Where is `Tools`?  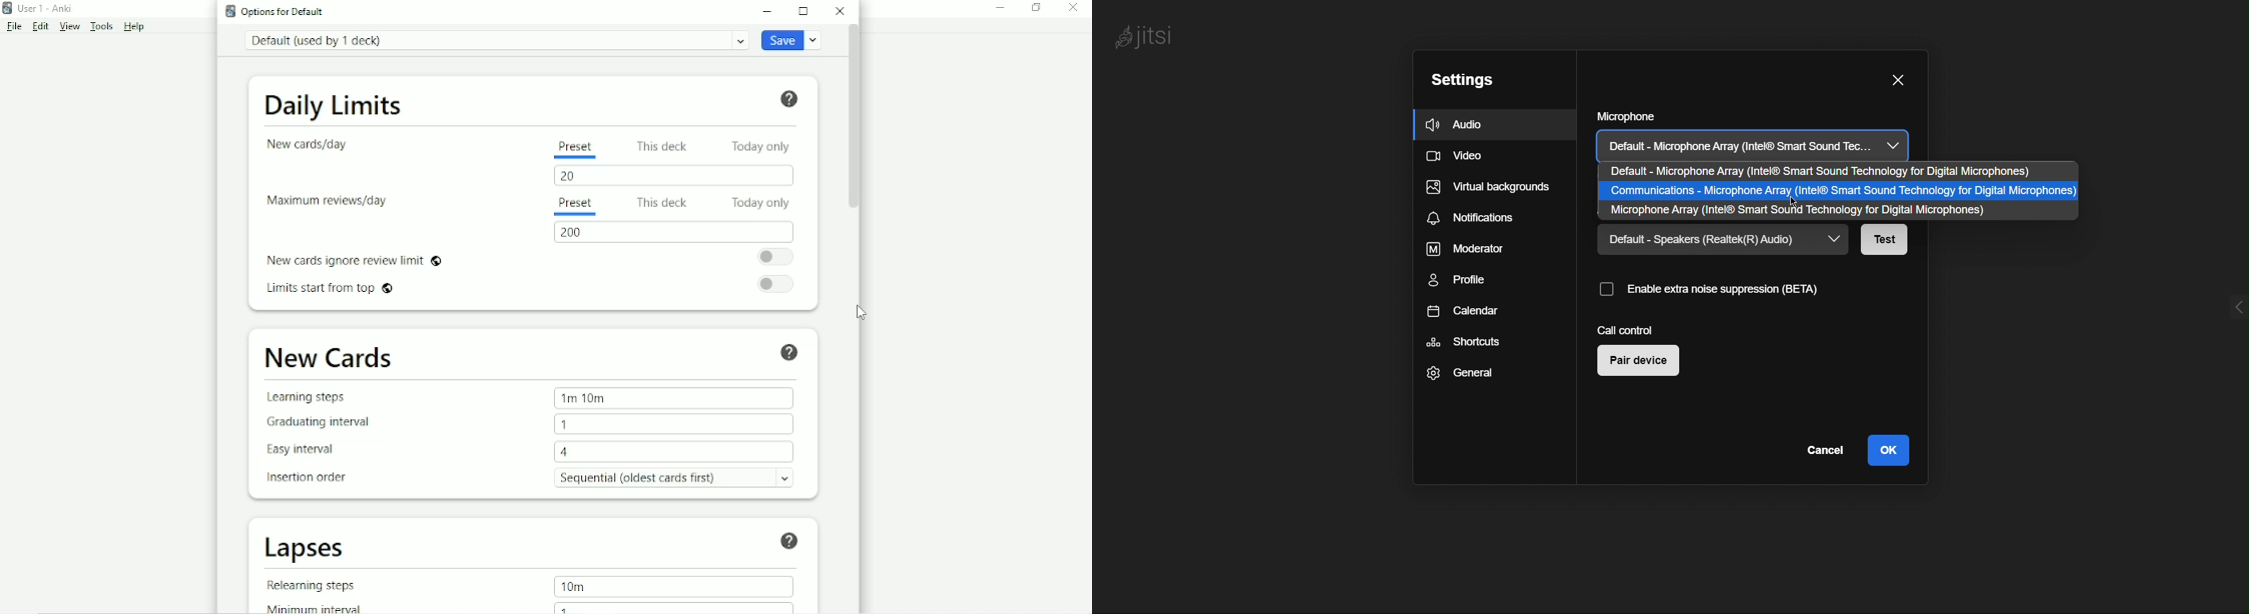 Tools is located at coordinates (103, 27).